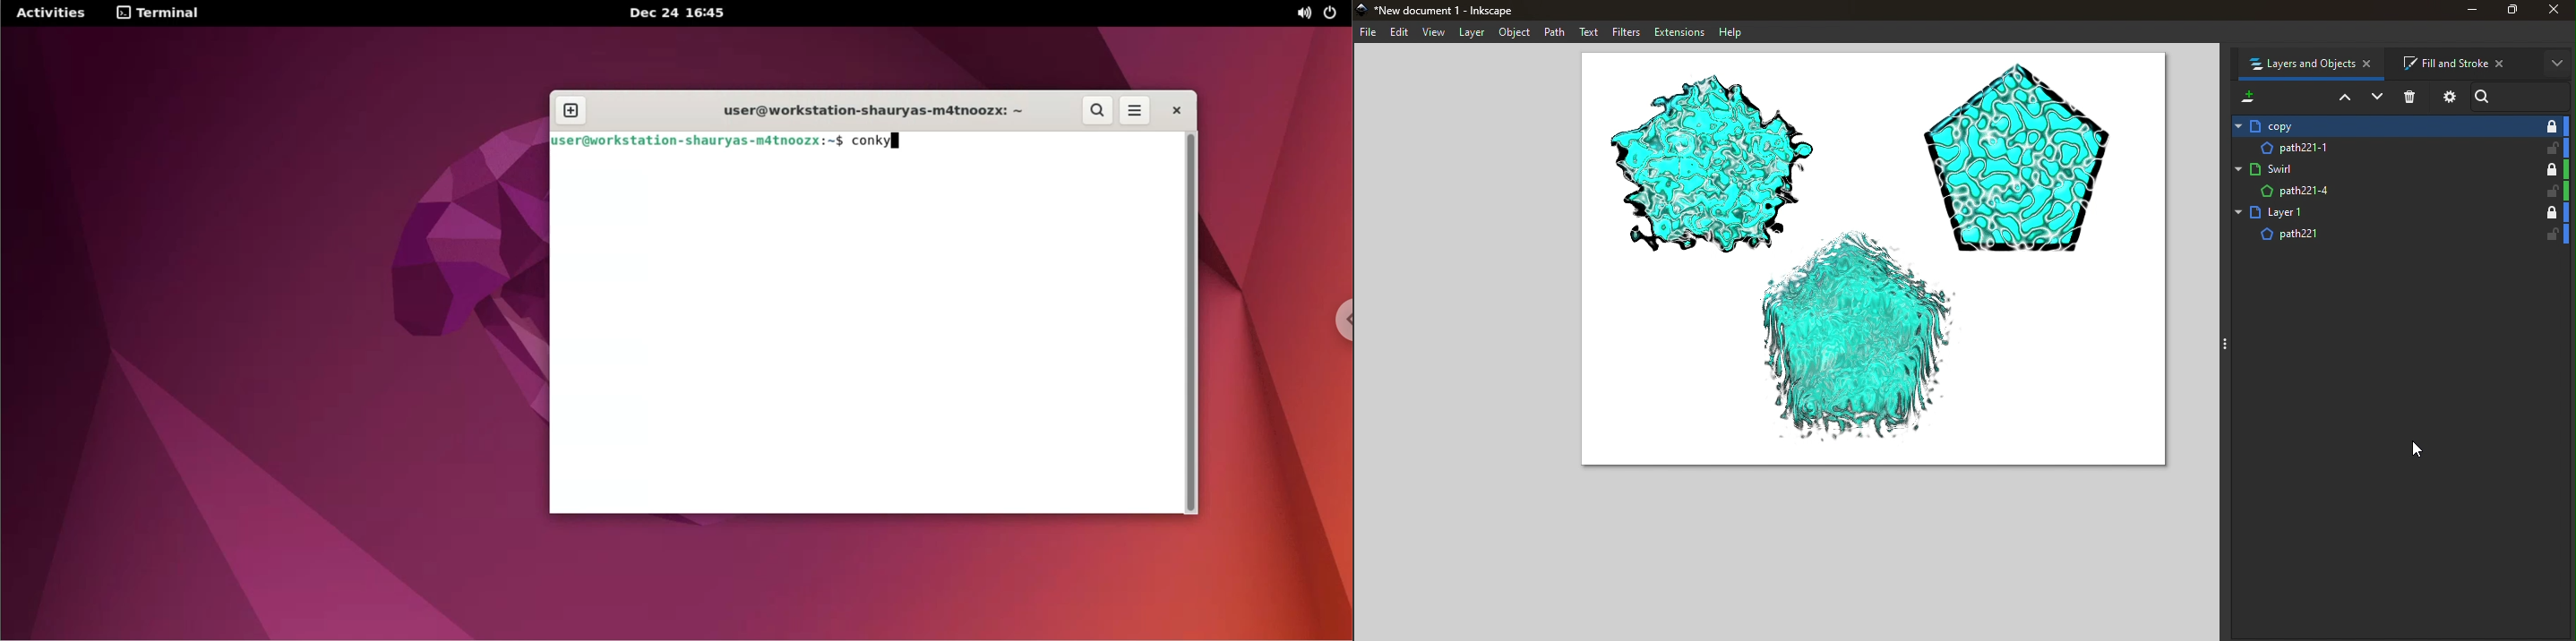  I want to click on Add new layer, so click(2246, 96).